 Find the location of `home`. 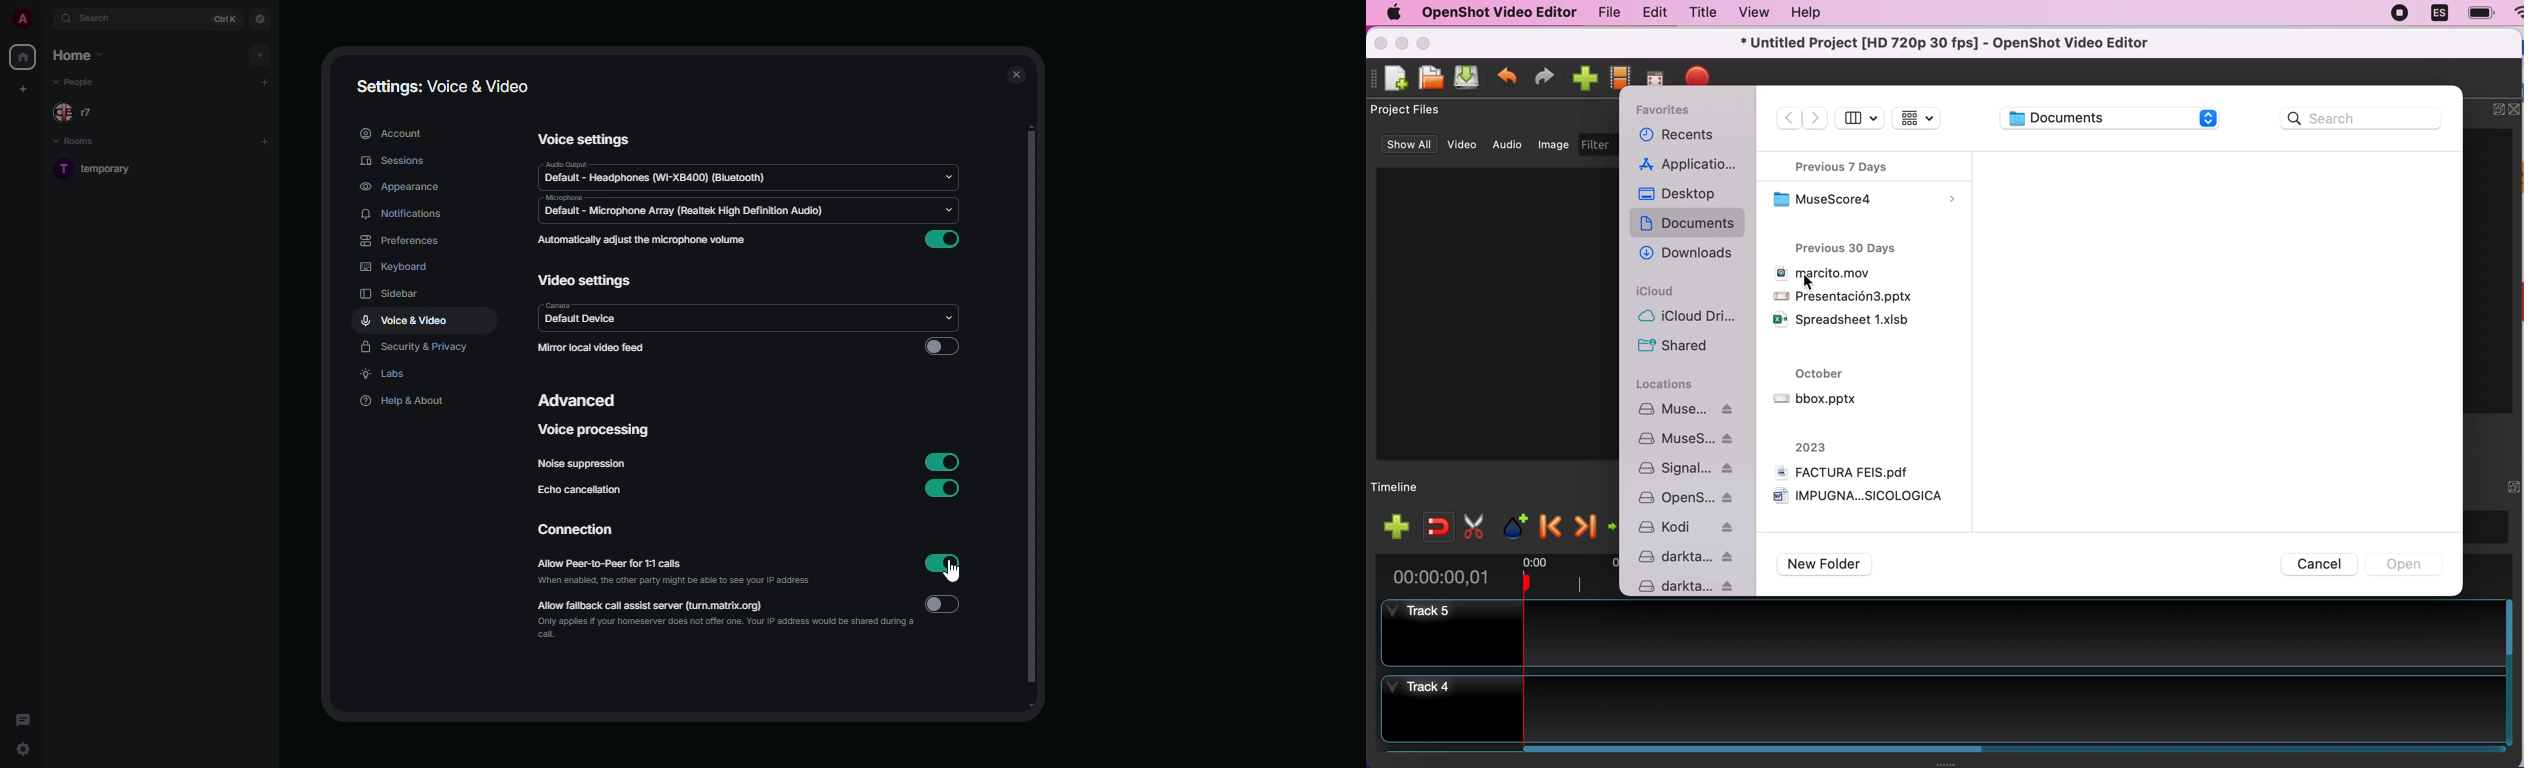

home is located at coordinates (24, 56).